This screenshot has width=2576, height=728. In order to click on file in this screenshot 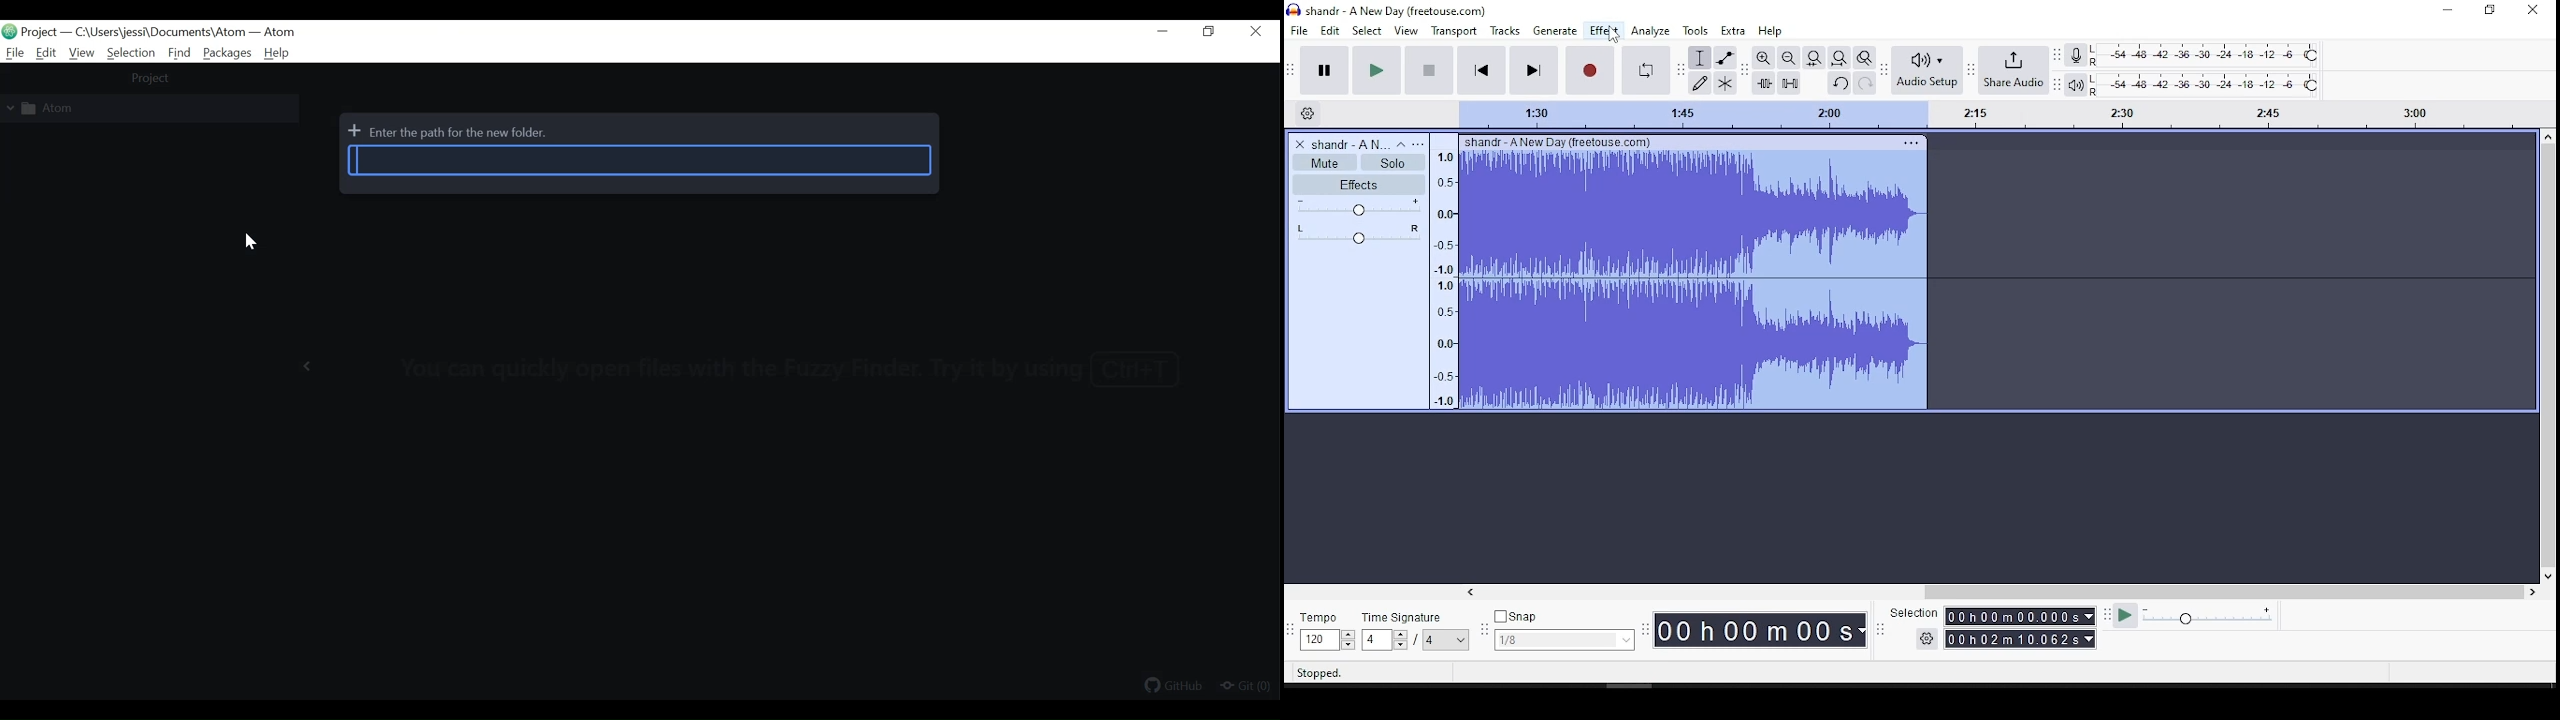, I will do `click(1298, 30)`.